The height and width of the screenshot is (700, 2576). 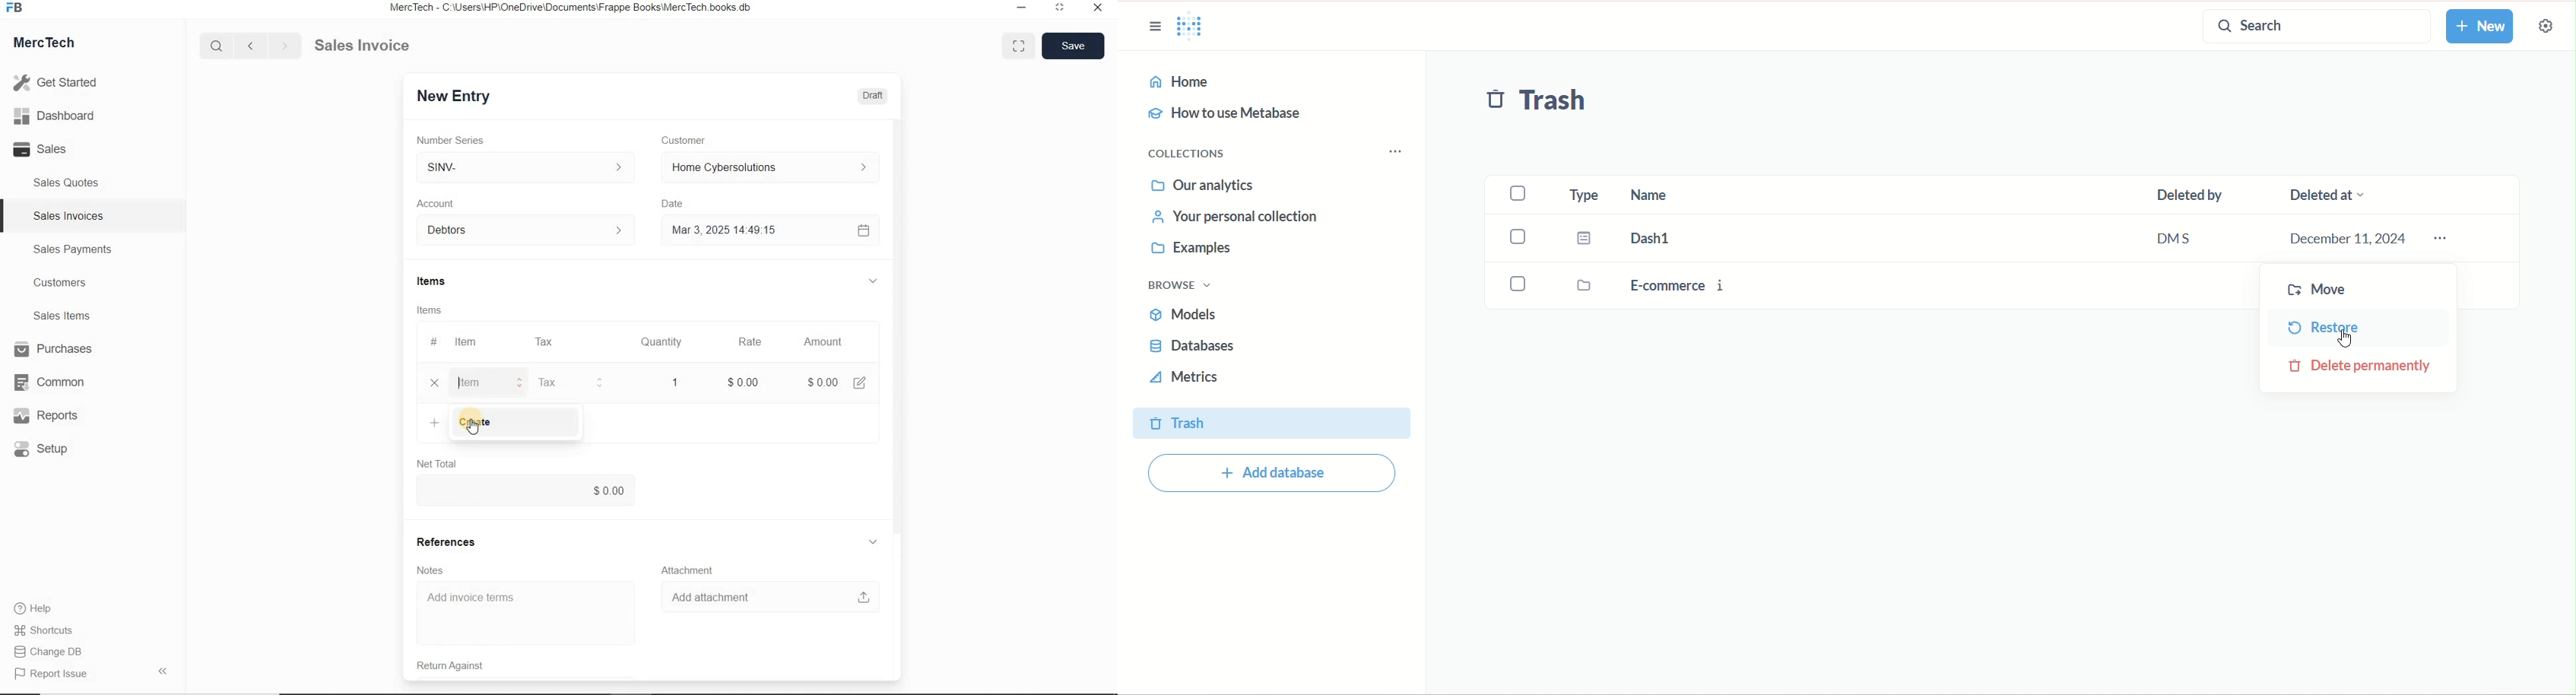 I want to click on Report Issue, so click(x=54, y=674).